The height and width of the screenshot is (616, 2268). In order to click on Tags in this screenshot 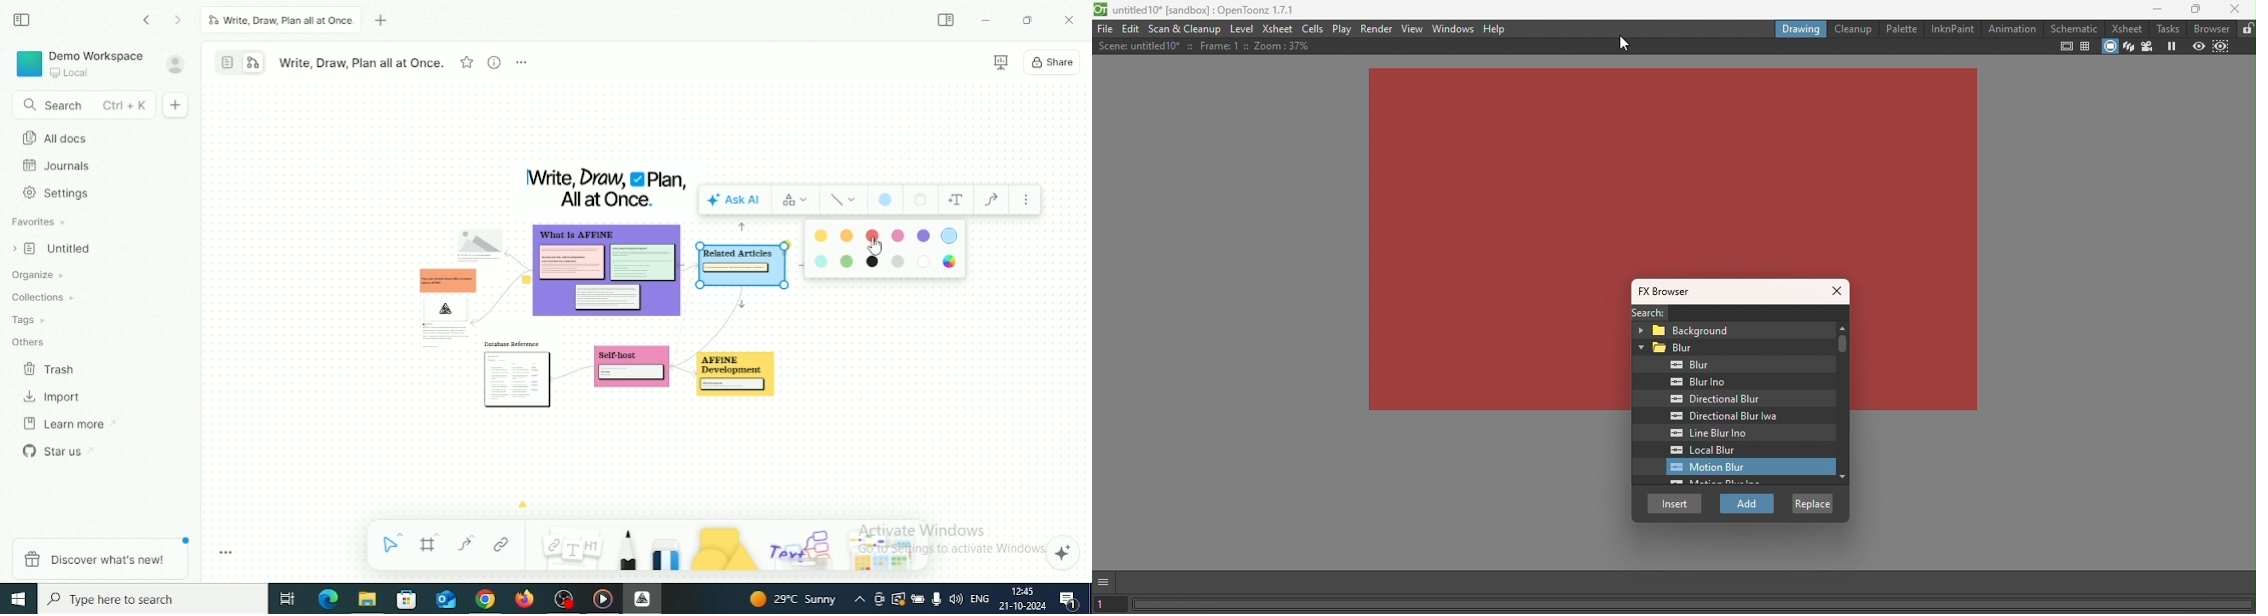, I will do `click(30, 320)`.